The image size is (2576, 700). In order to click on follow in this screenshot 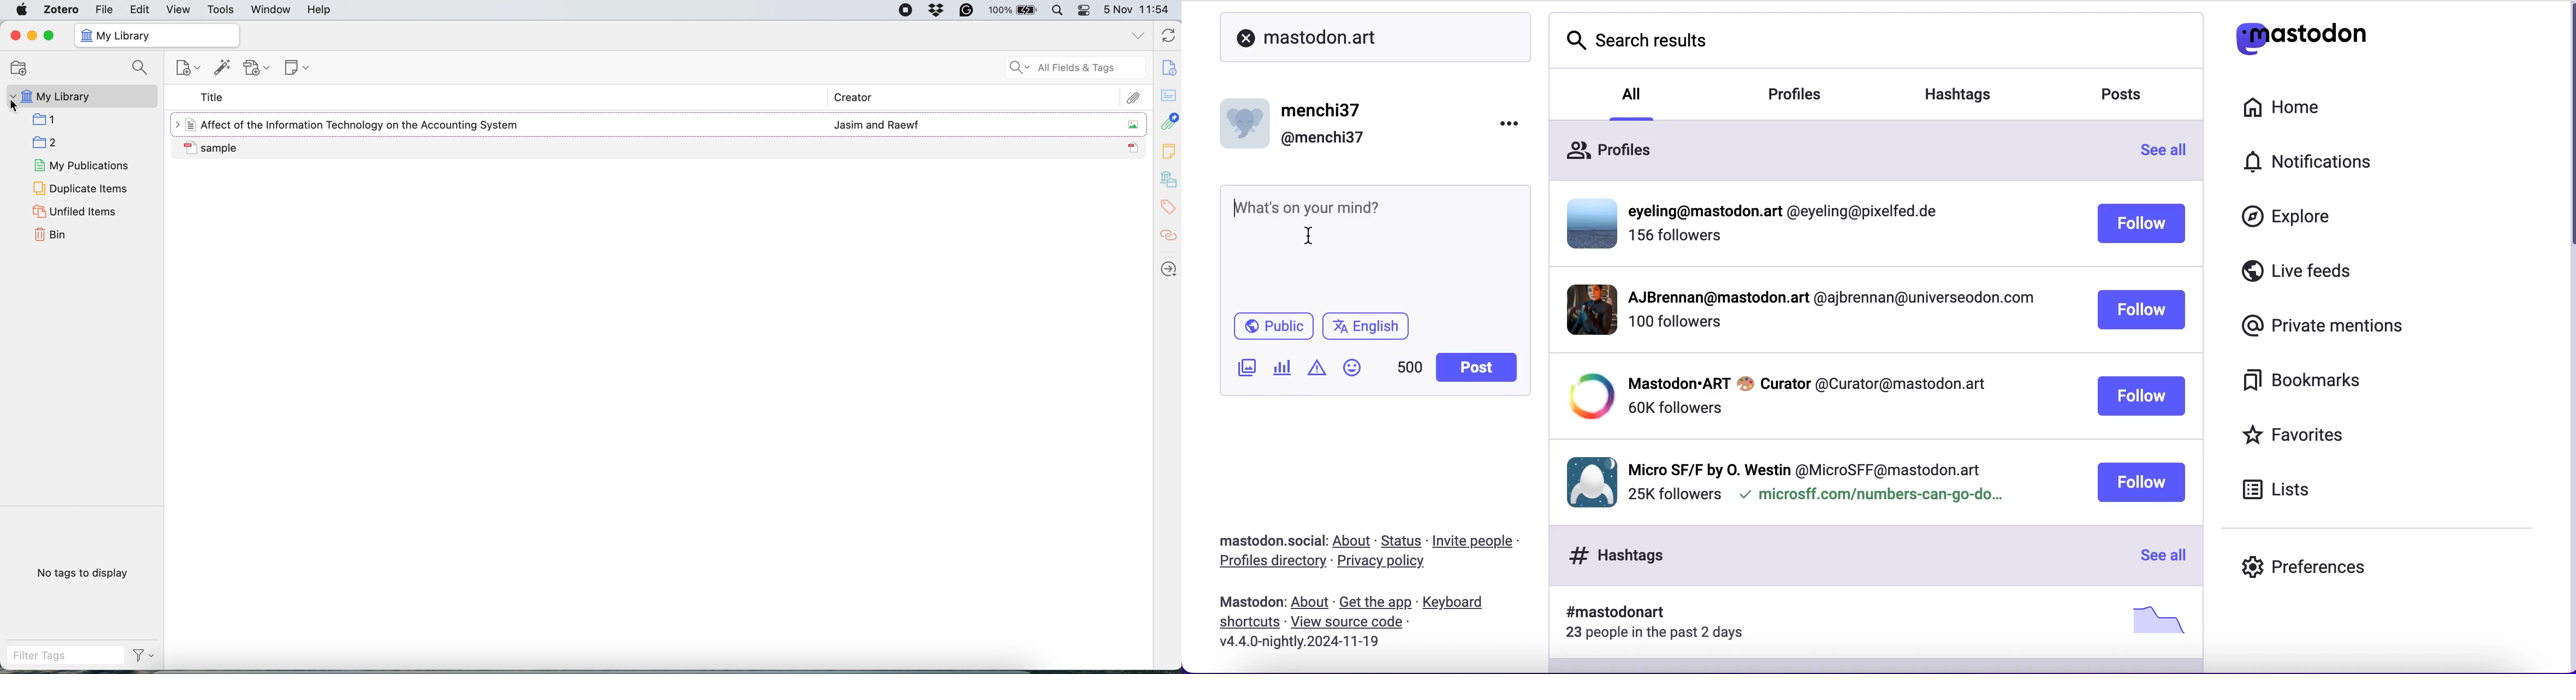, I will do `click(2141, 225)`.